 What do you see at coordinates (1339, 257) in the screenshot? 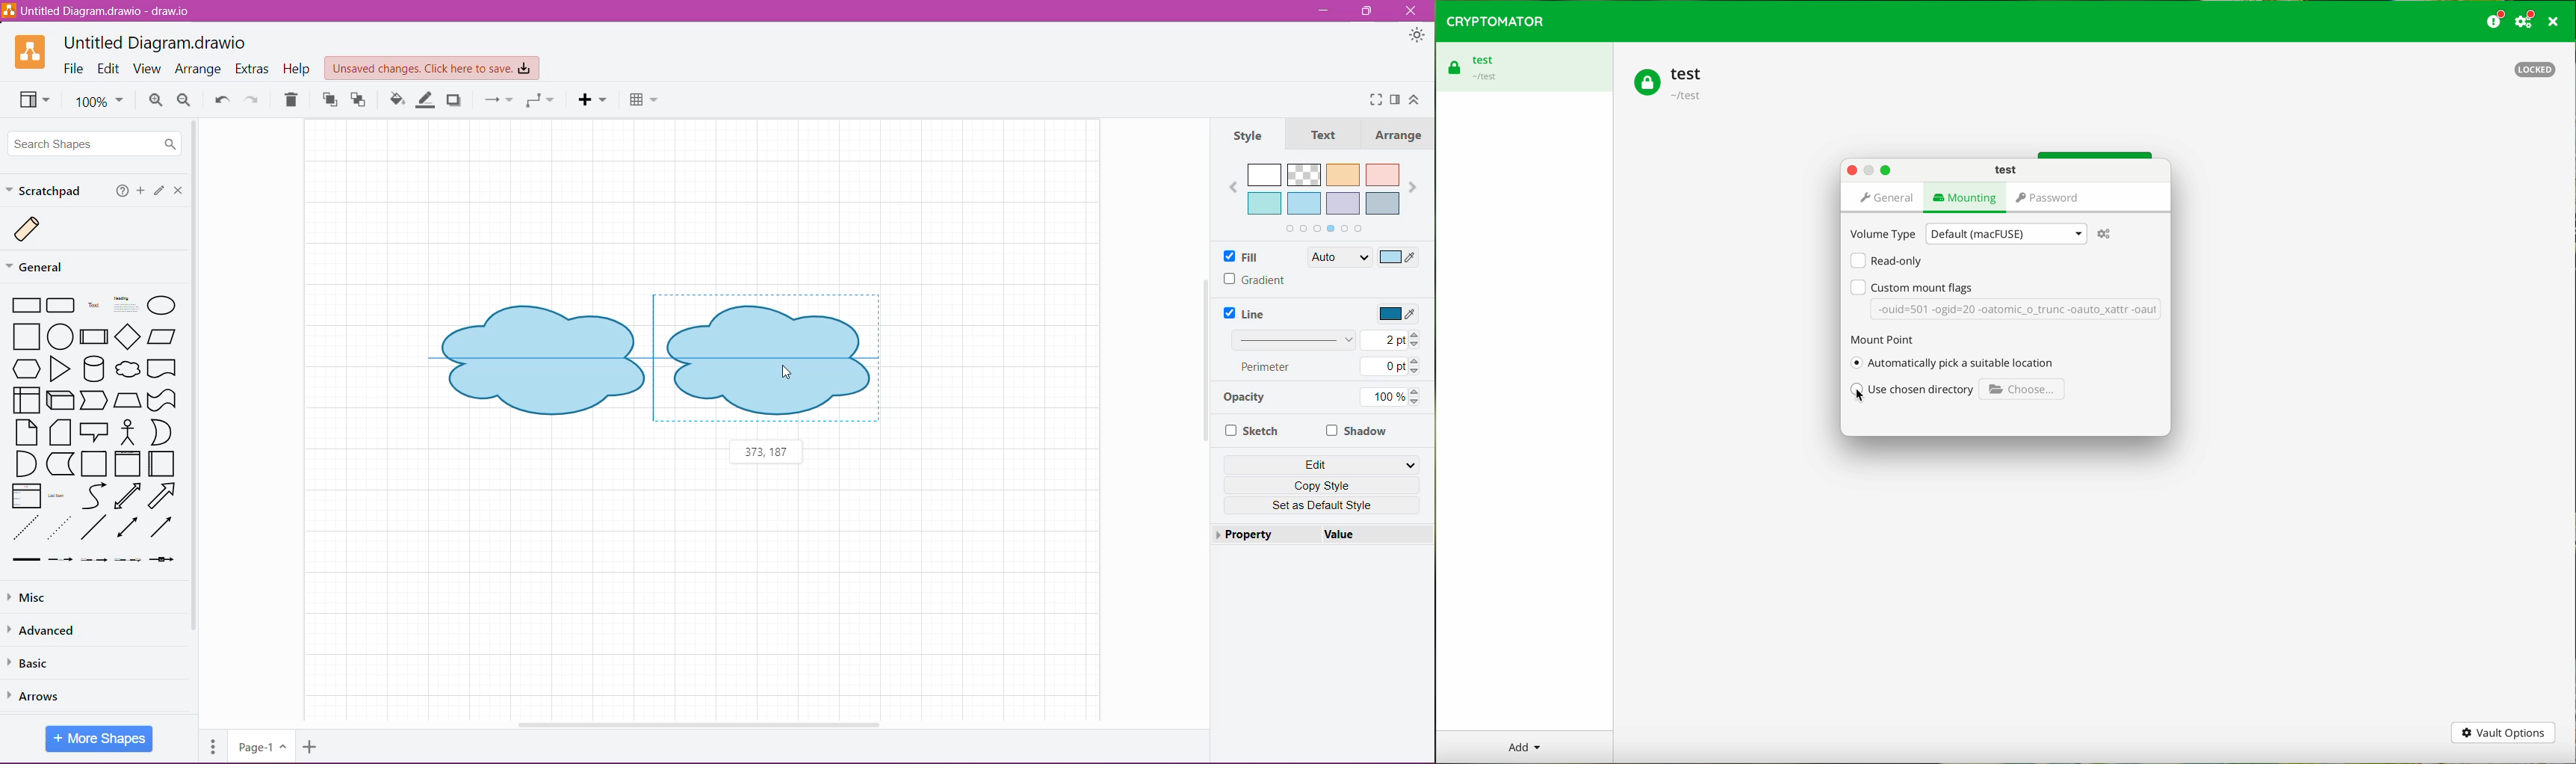
I see `Auto` at bounding box center [1339, 257].